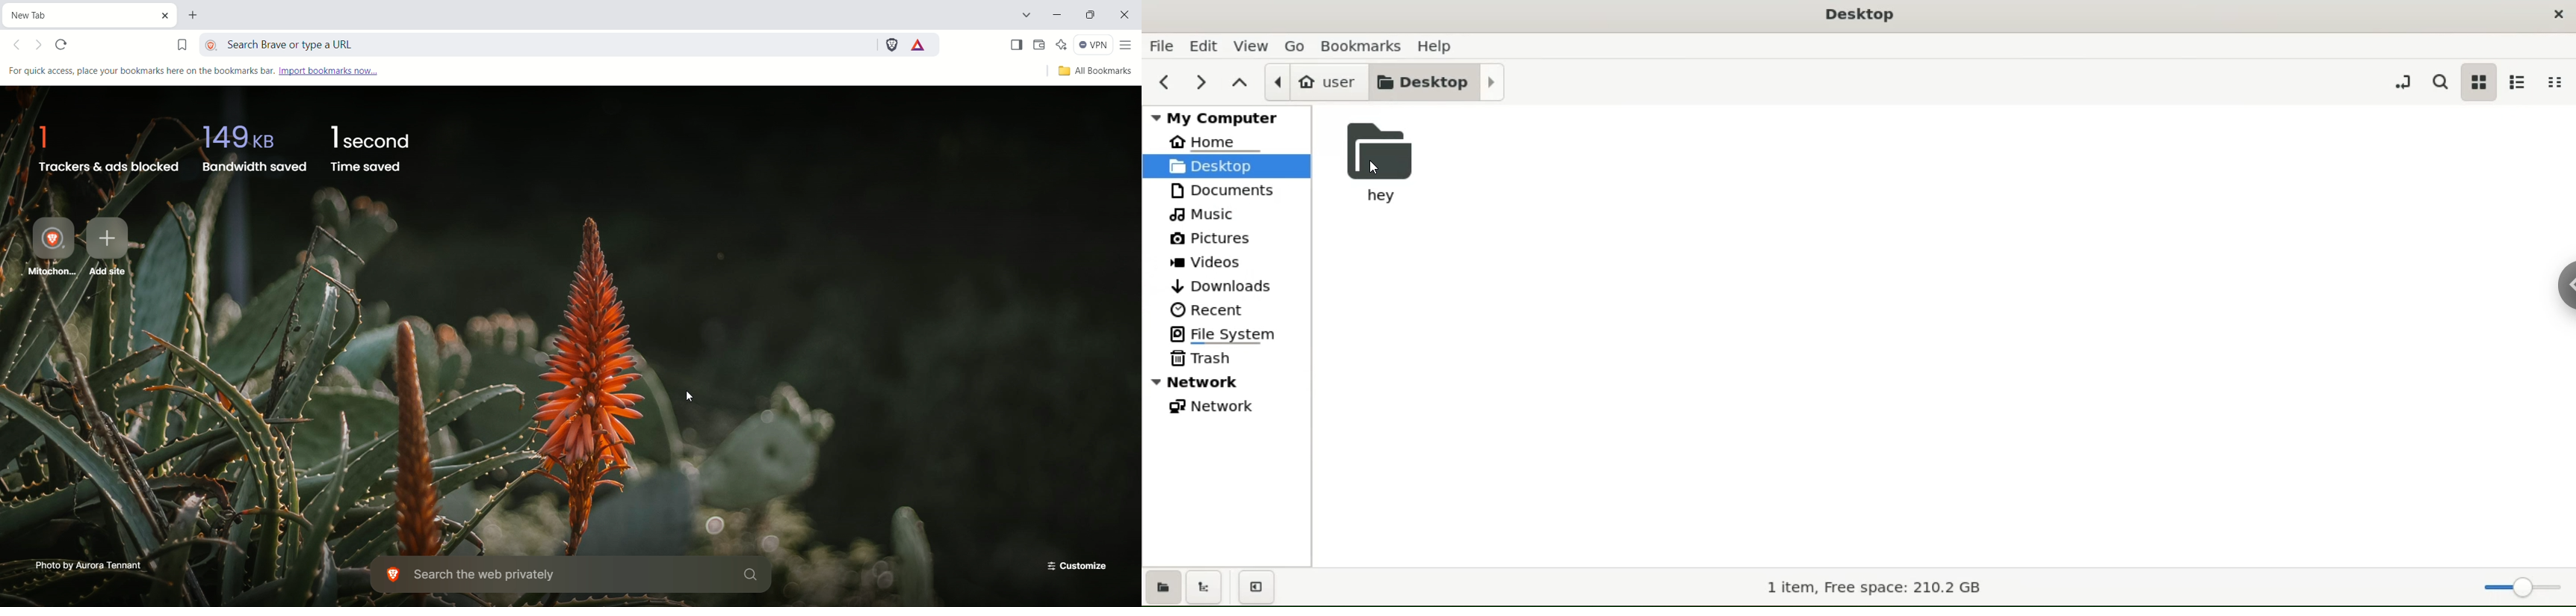  I want to click on bandwidth saved, so click(252, 146).